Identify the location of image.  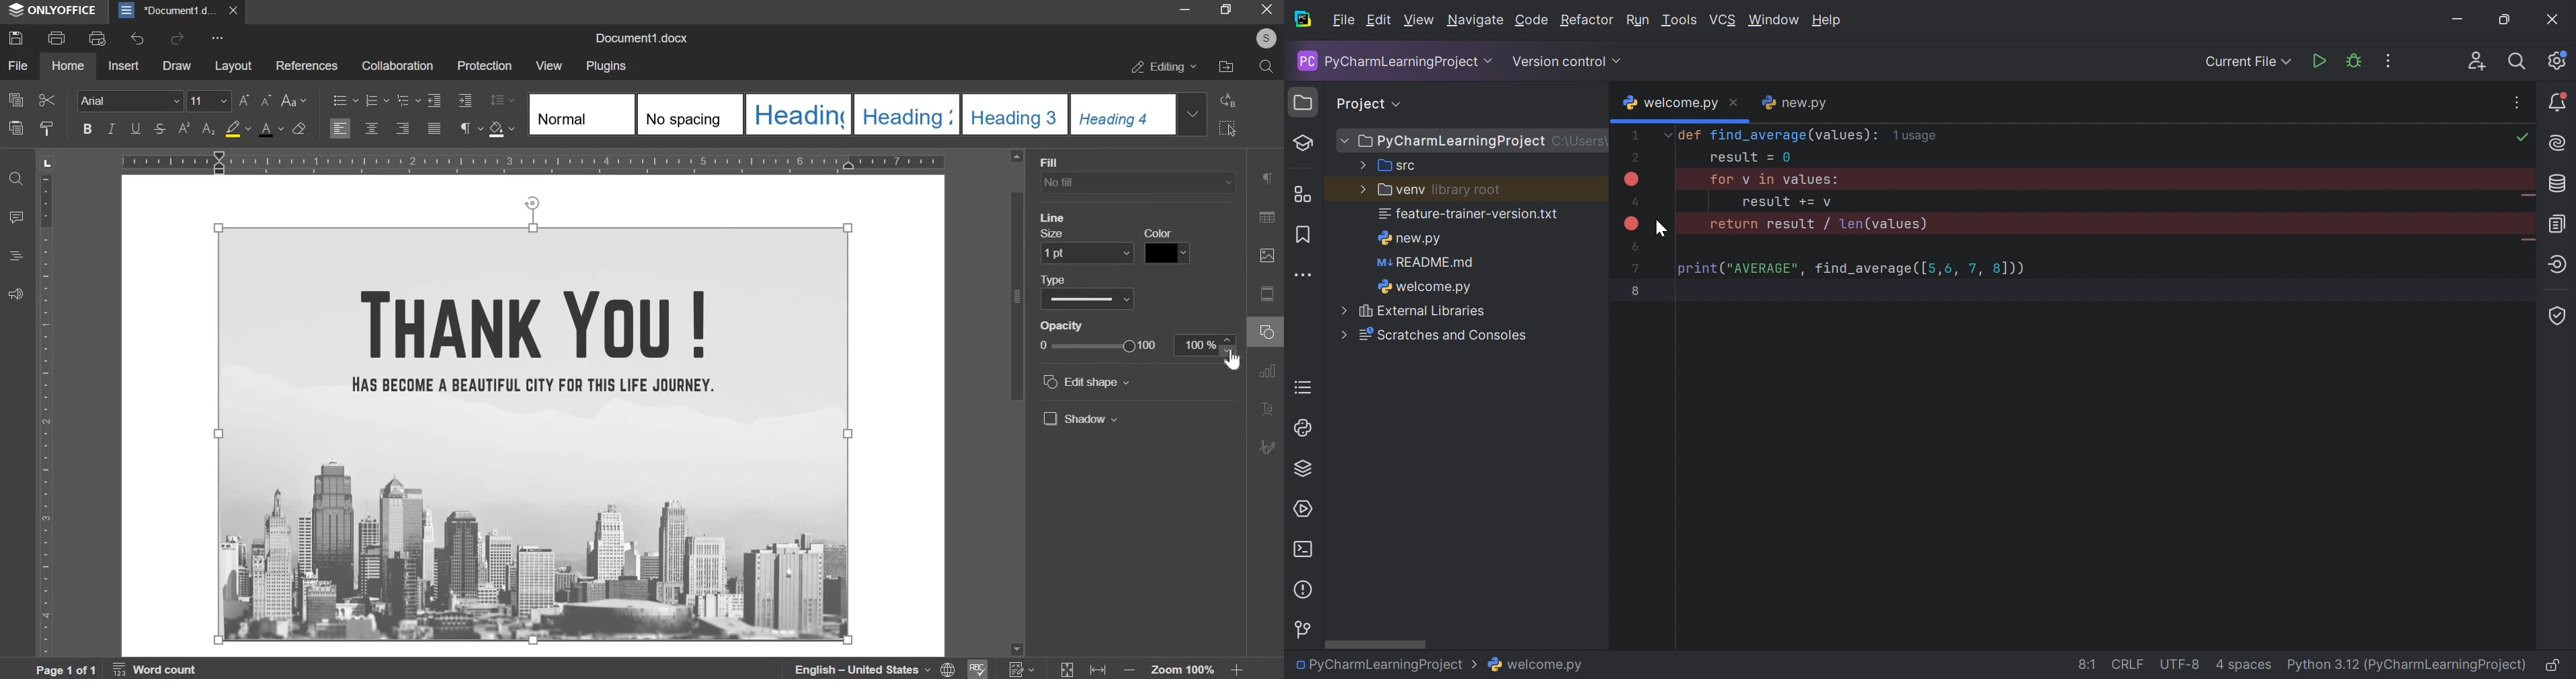
(534, 434).